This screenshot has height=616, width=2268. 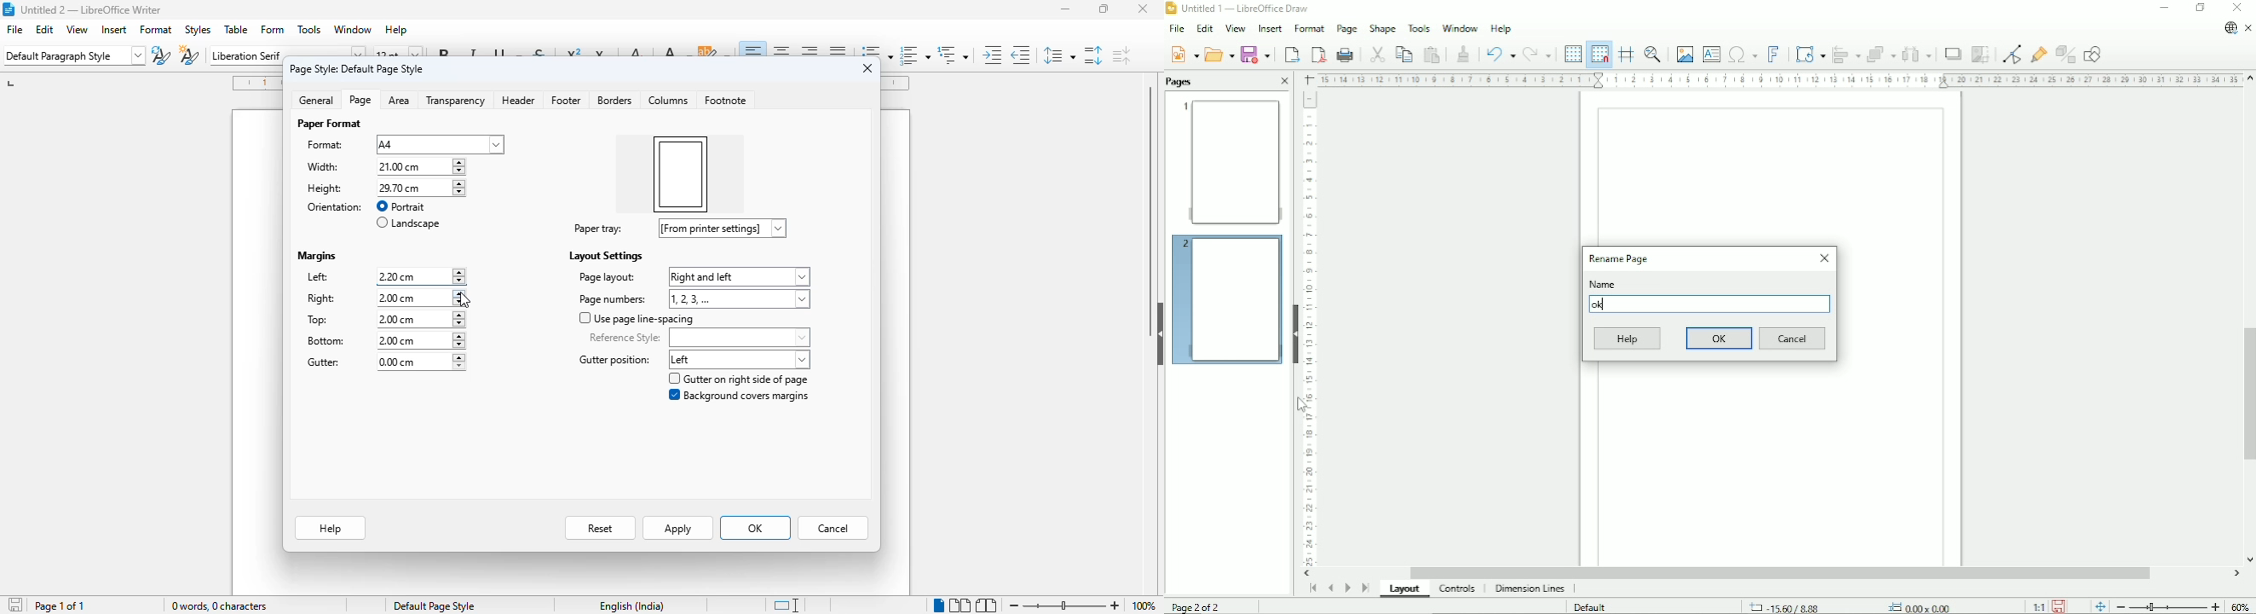 What do you see at coordinates (916, 55) in the screenshot?
I see `toggle ordered list` at bounding box center [916, 55].